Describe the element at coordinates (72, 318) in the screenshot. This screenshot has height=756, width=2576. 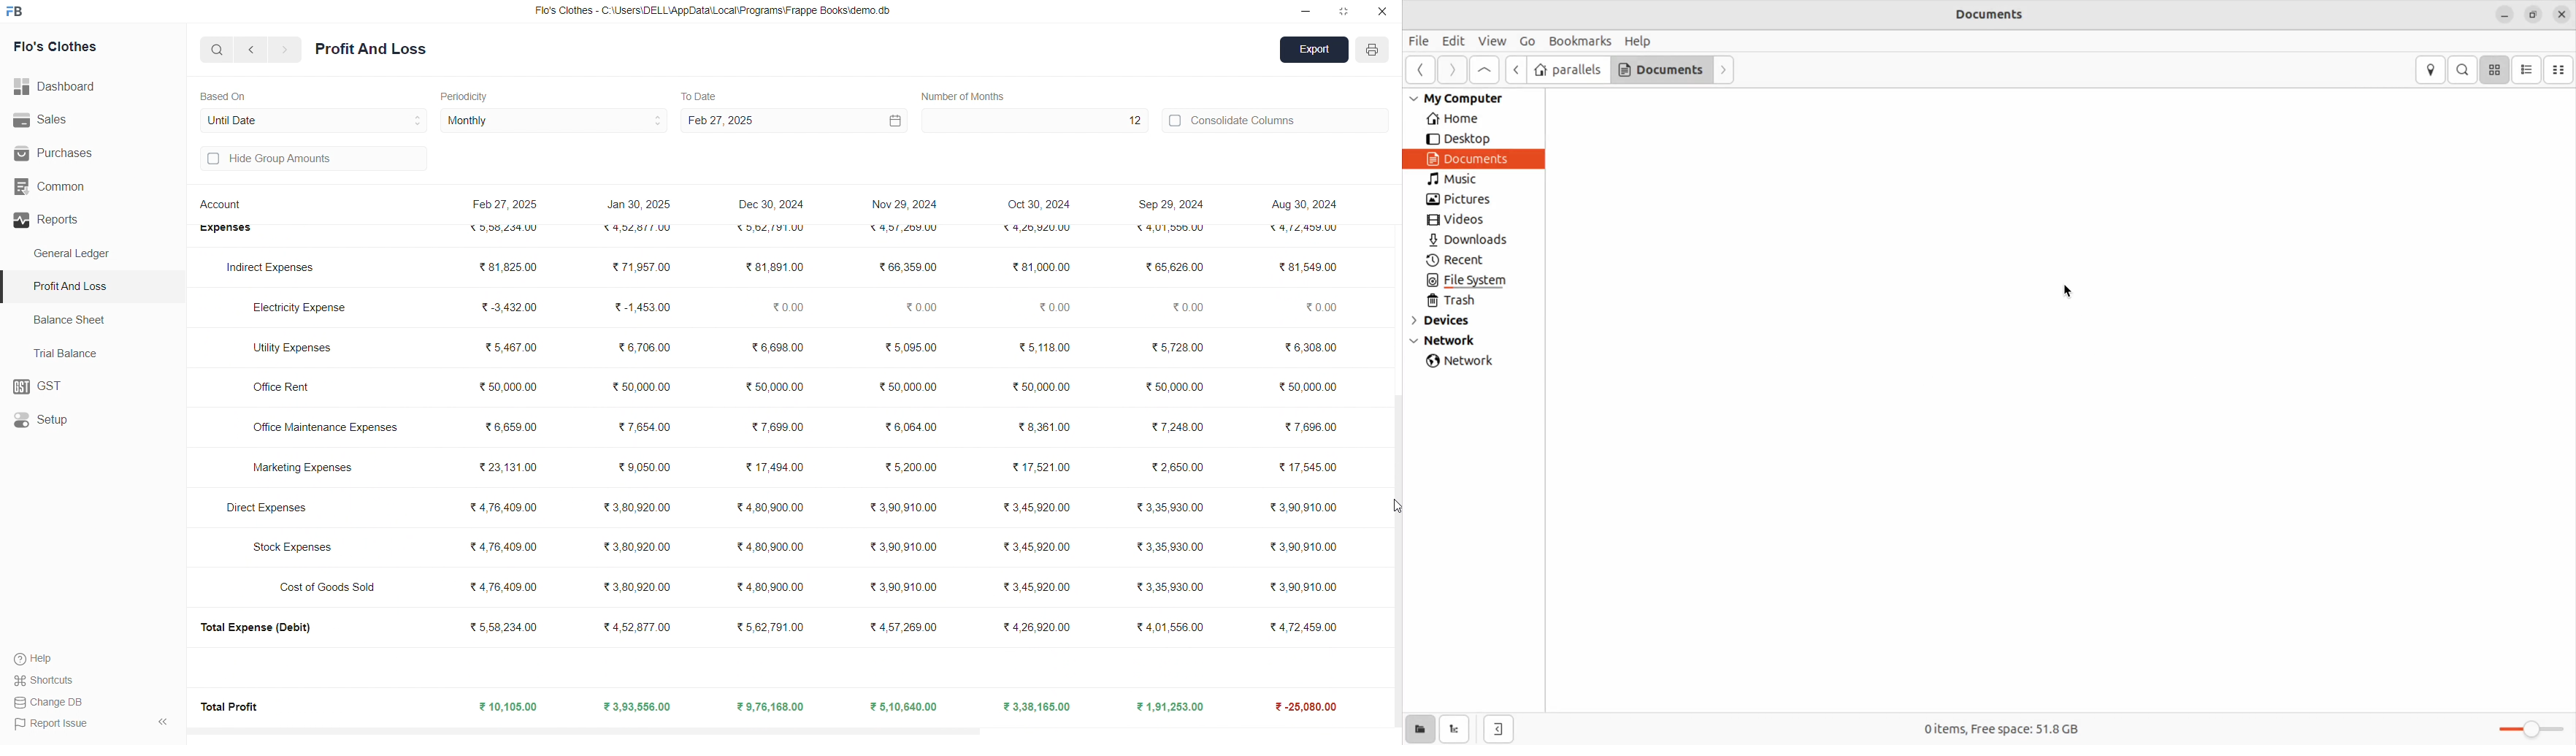
I see `Balance Sheet` at that location.